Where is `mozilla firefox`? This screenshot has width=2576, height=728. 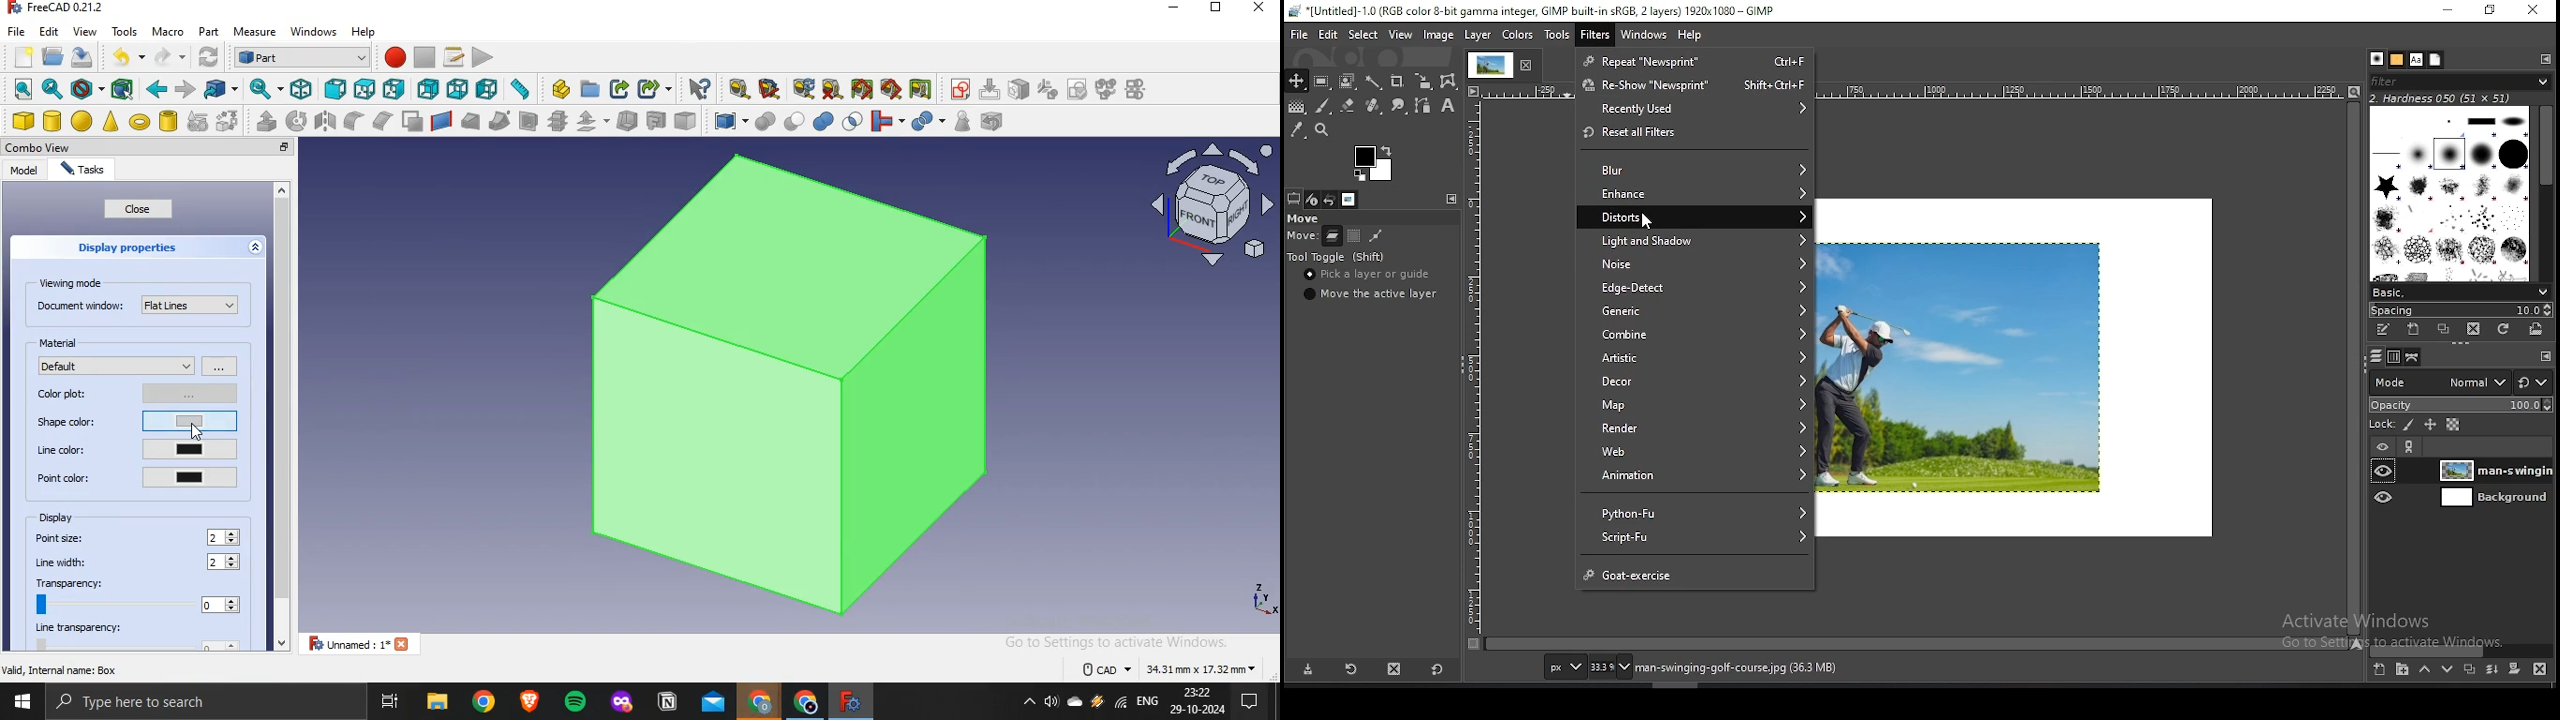 mozilla firefox is located at coordinates (622, 704).